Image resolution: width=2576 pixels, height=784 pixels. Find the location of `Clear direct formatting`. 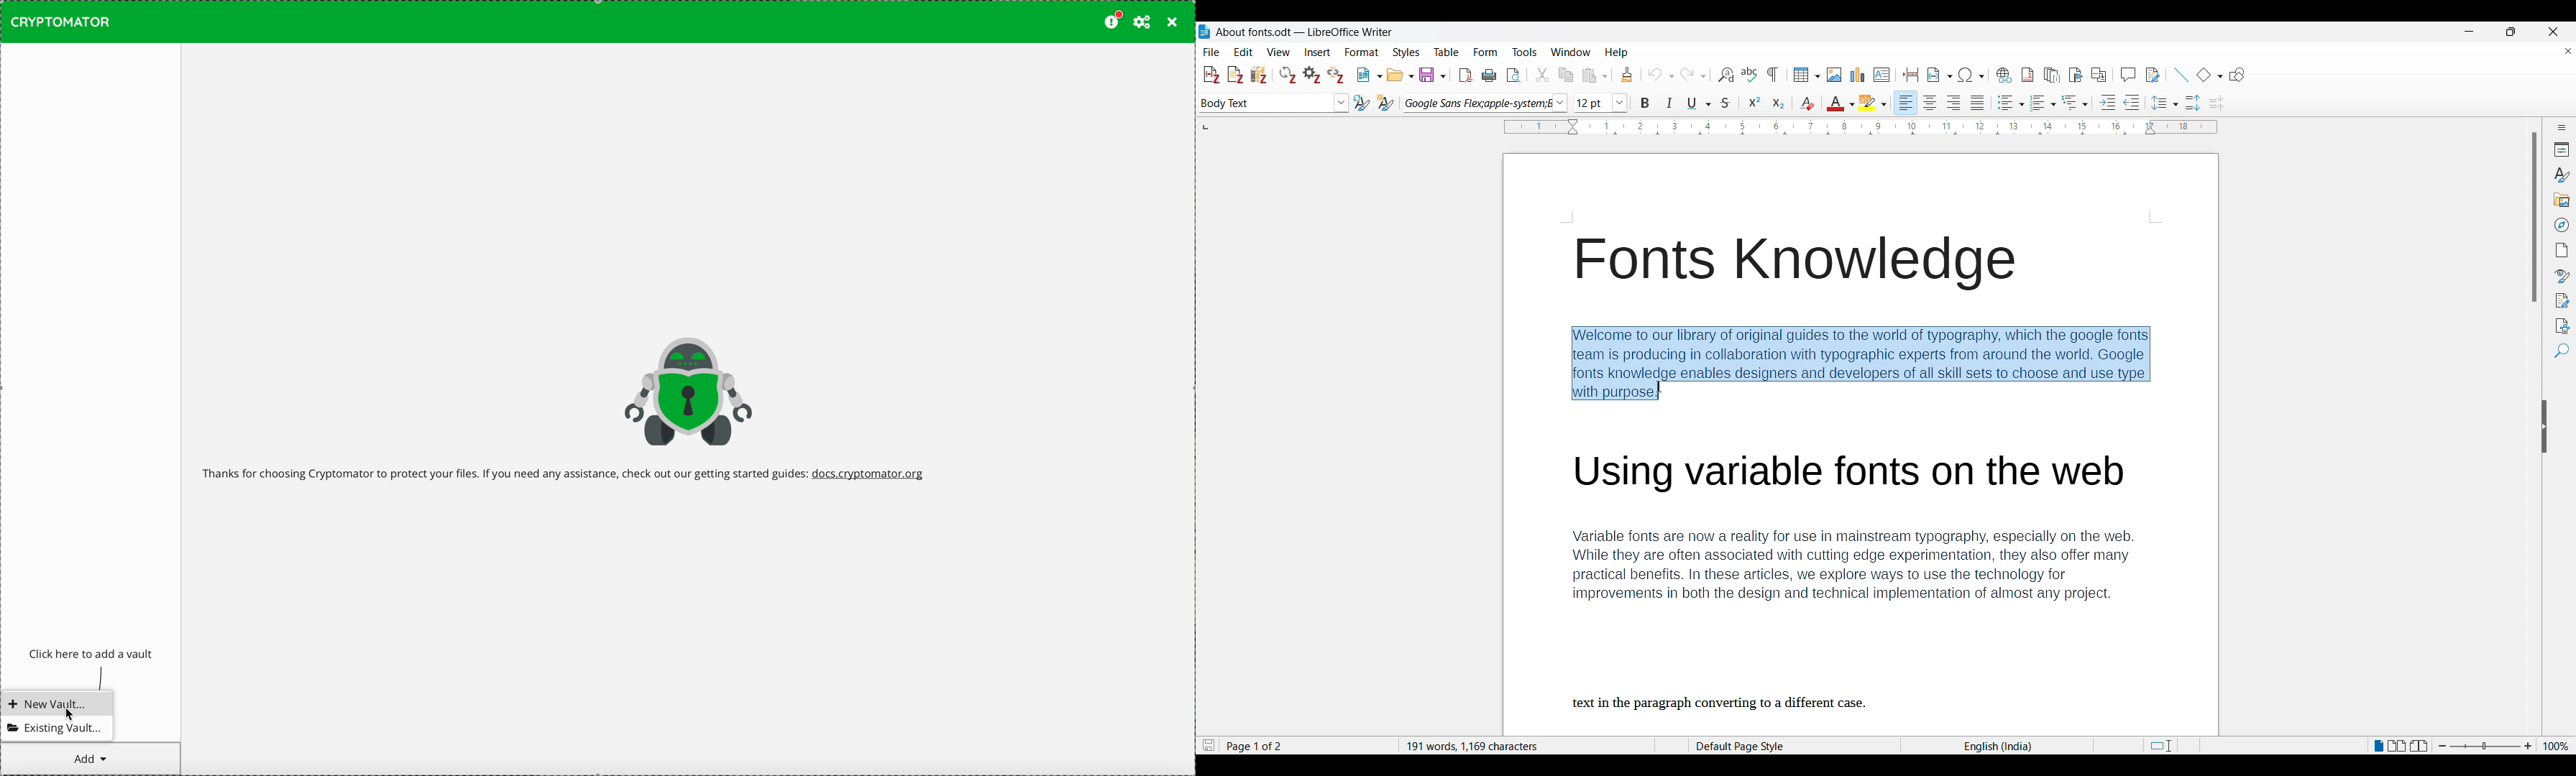

Clear direct formatting is located at coordinates (1807, 103).